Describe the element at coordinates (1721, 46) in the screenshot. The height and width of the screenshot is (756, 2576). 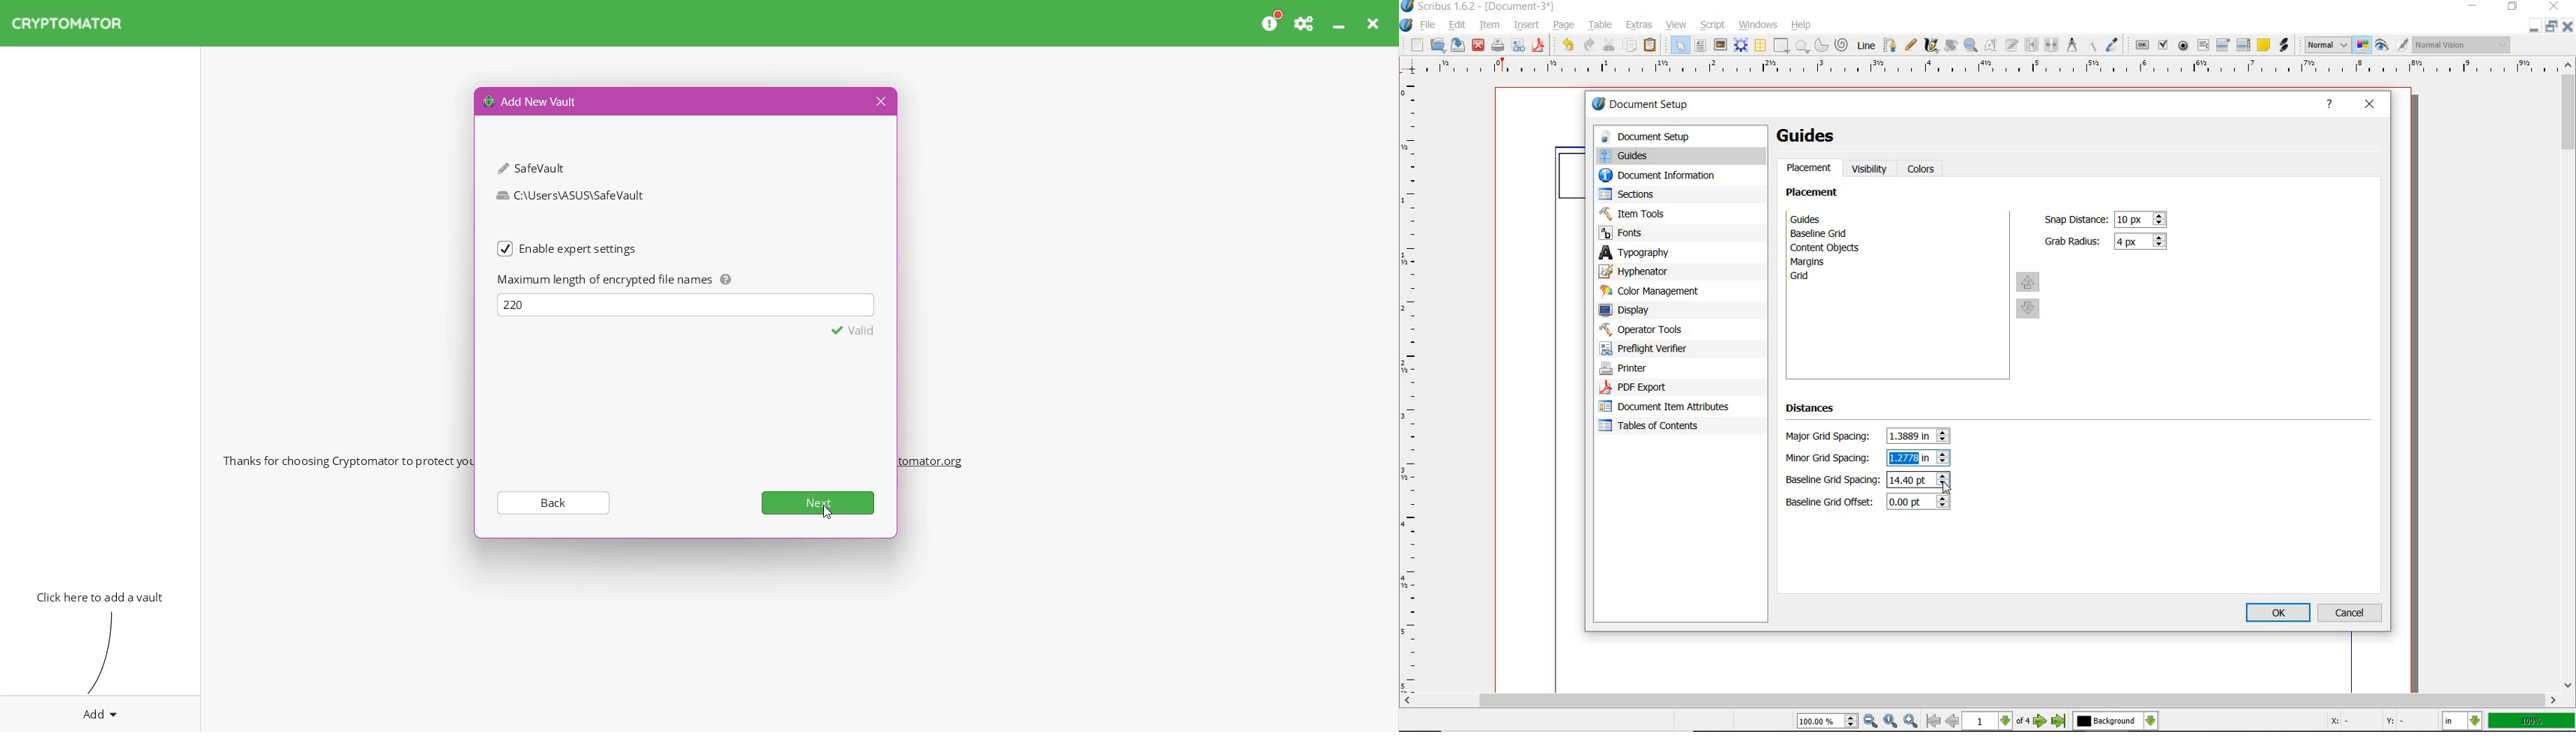
I see `image frame` at that location.